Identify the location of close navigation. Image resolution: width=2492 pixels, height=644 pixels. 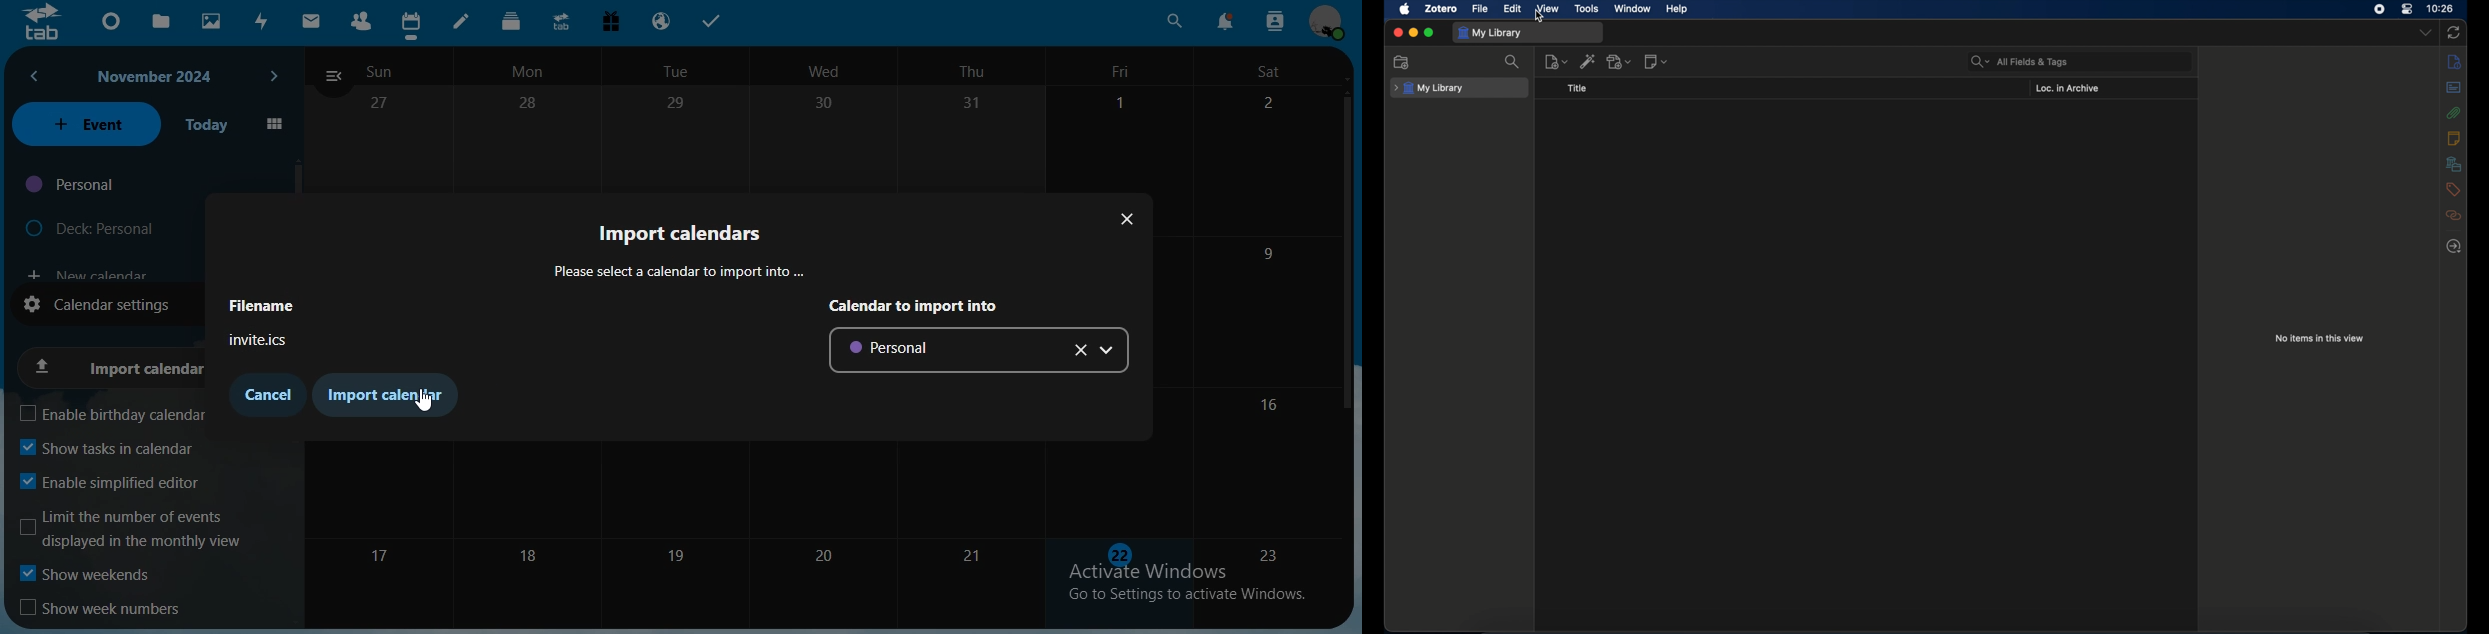
(333, 78).